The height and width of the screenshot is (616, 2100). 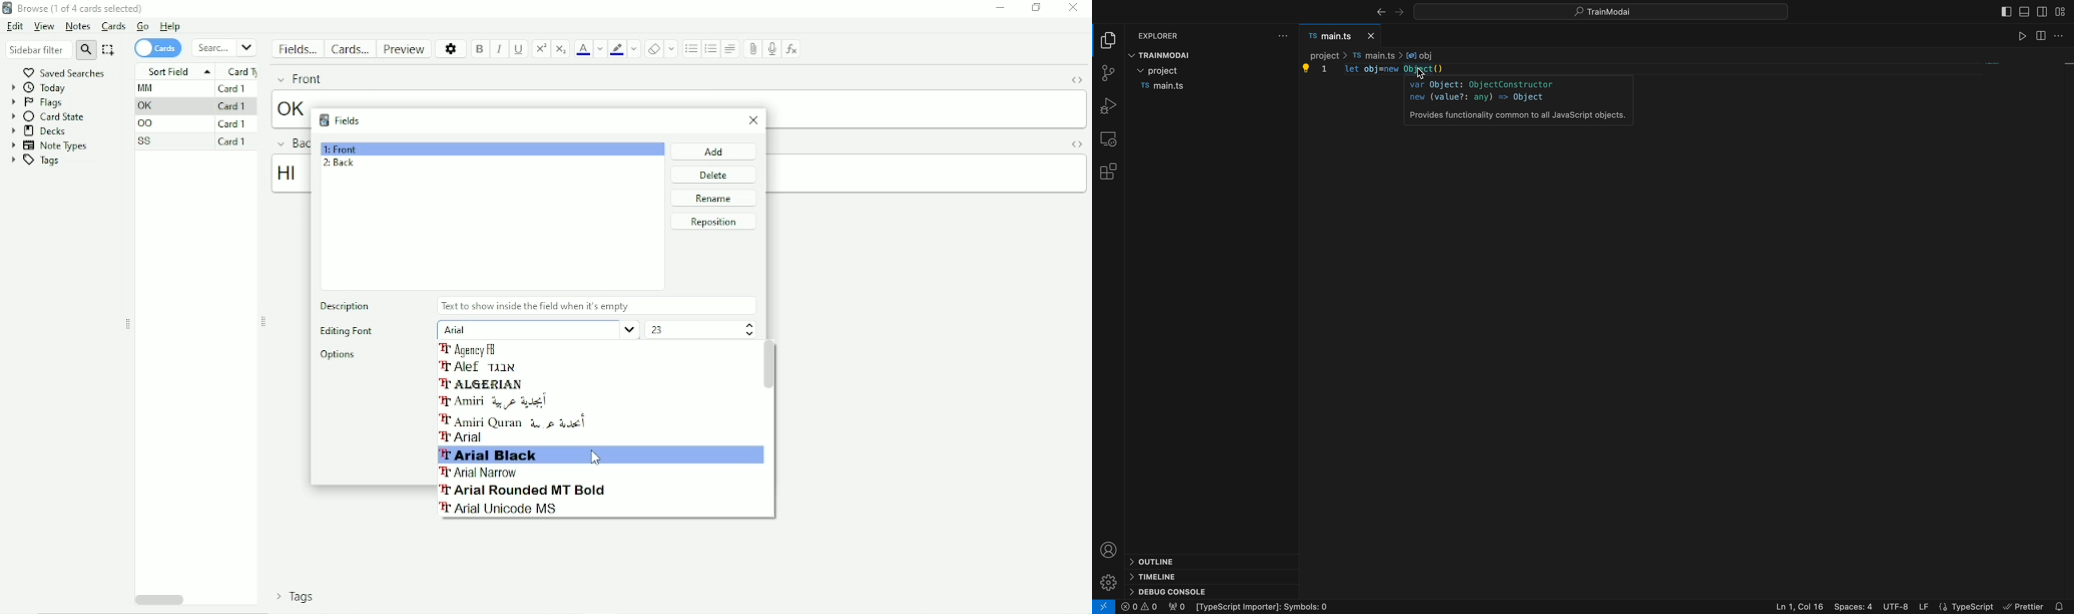 What do you see at coordinates (348, 304) in the screenshot?
I see `Description` at bounding box center [348, 304].